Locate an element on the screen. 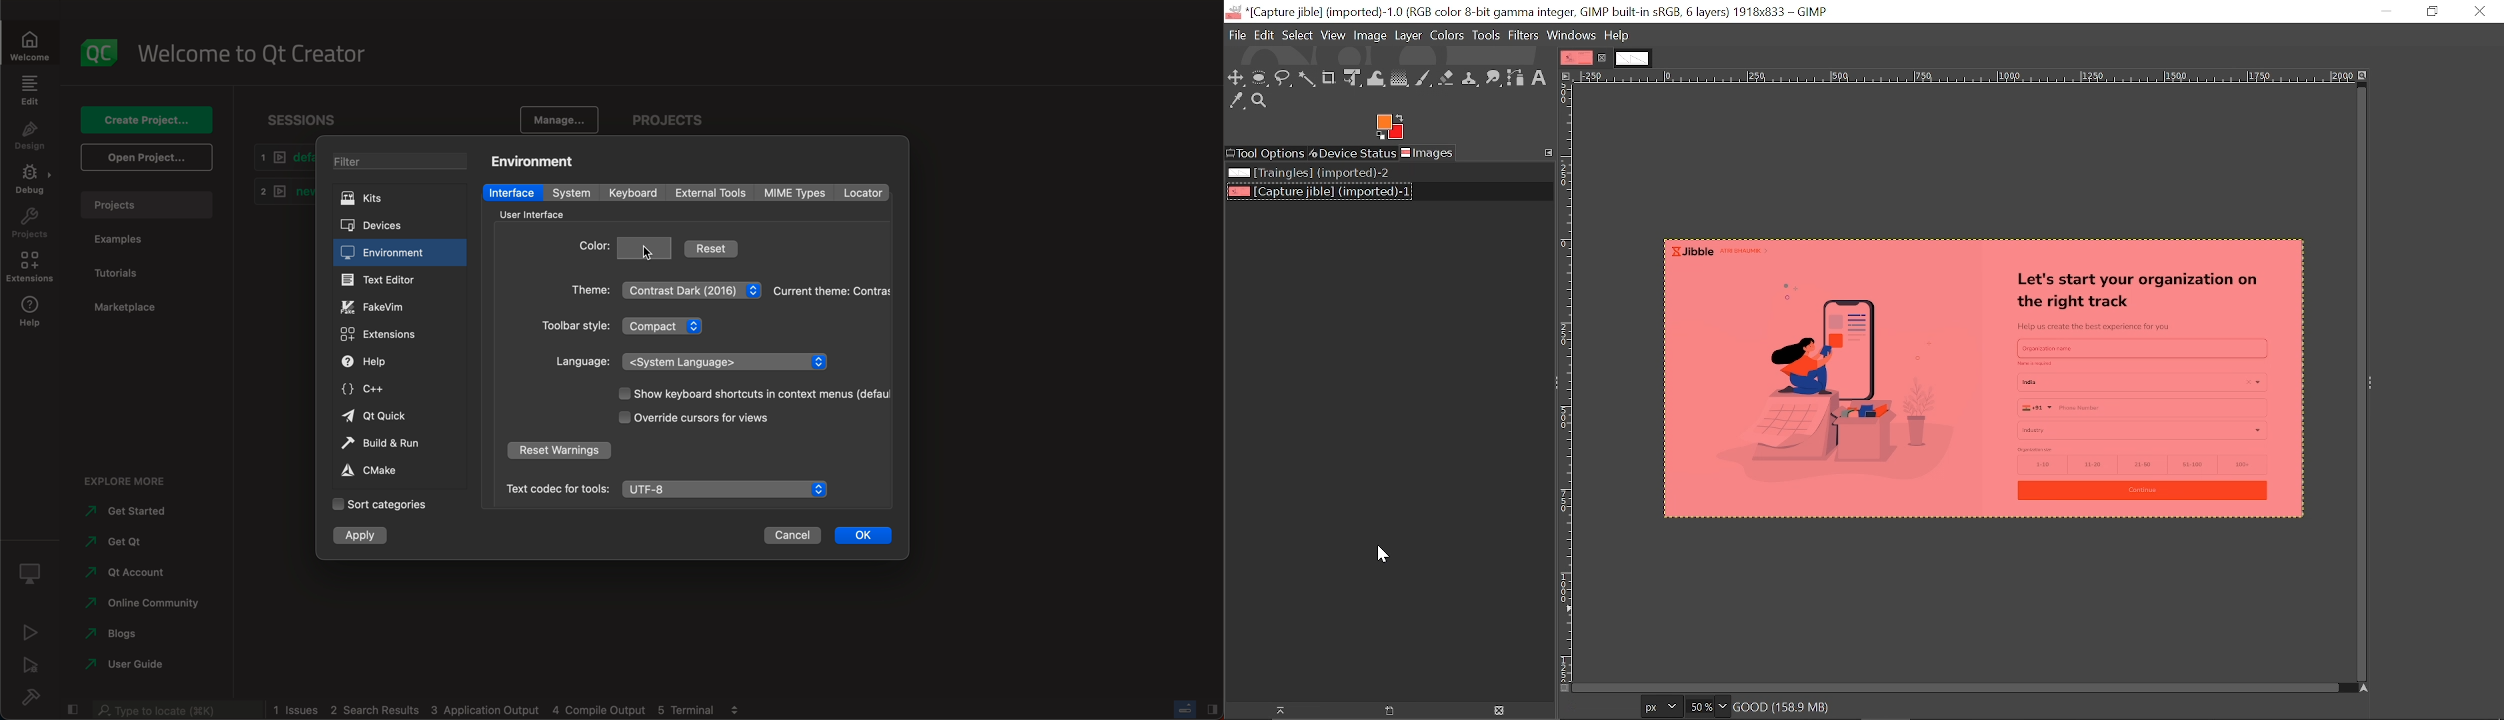 This screenshot has height=728, width=2520. color is located at coordinates (592, 249).